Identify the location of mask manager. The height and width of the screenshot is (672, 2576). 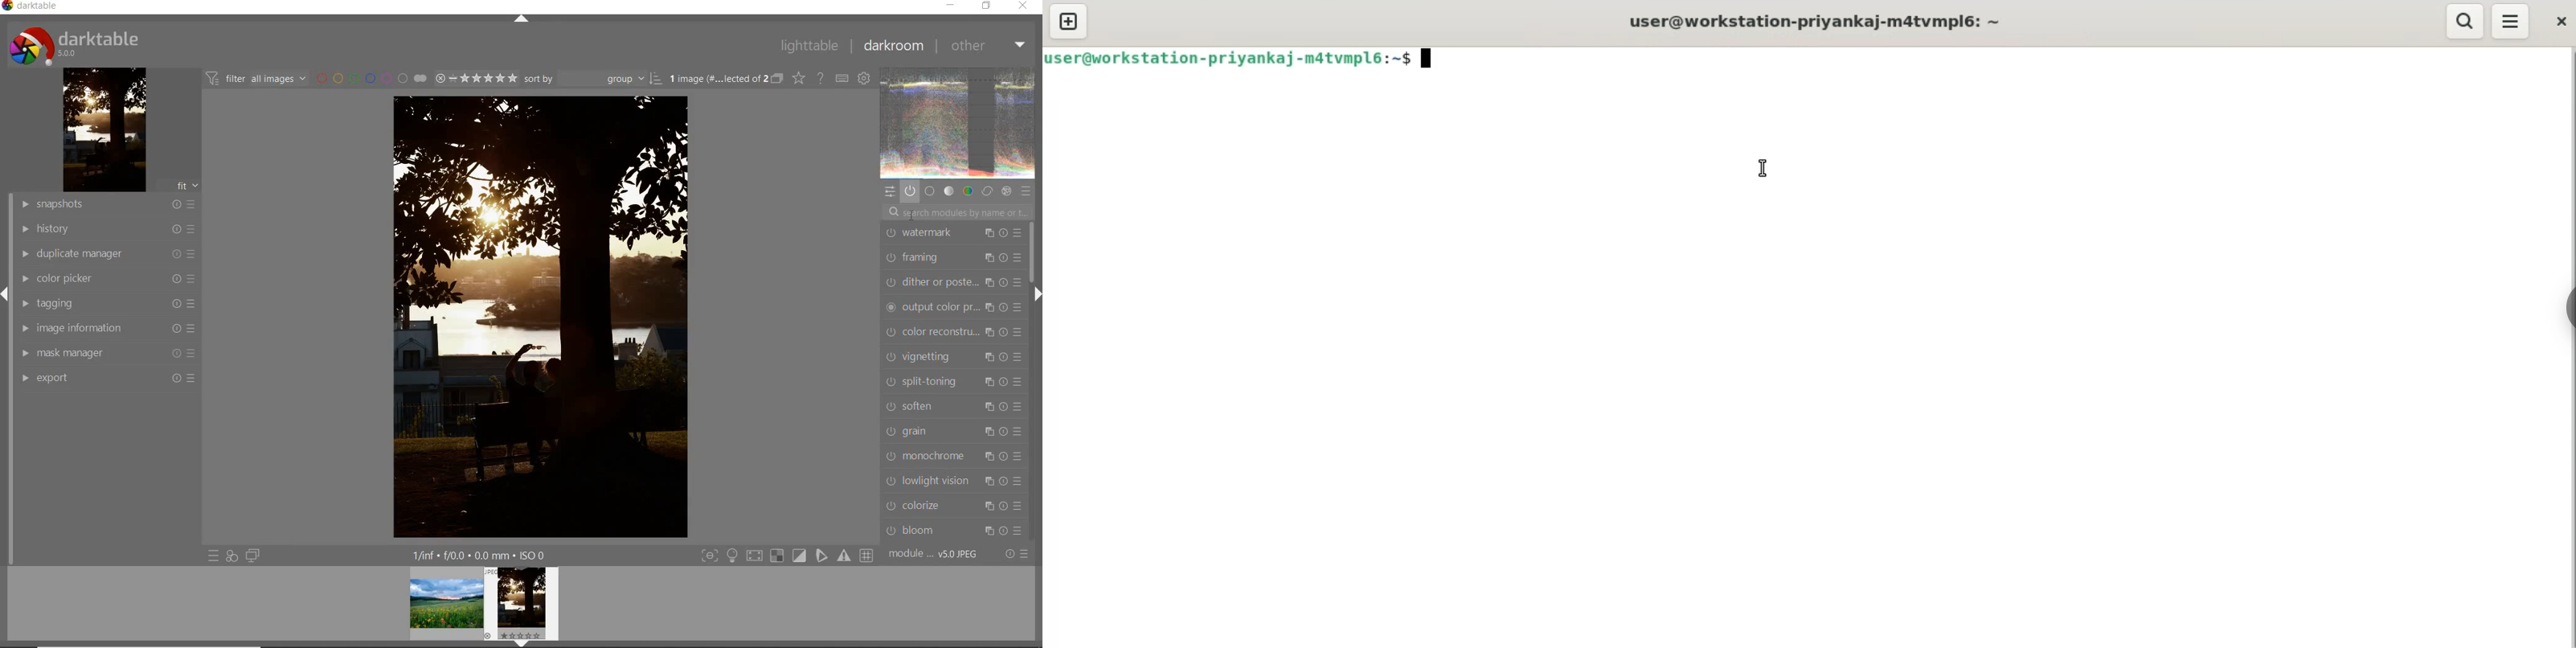
(107, 355).